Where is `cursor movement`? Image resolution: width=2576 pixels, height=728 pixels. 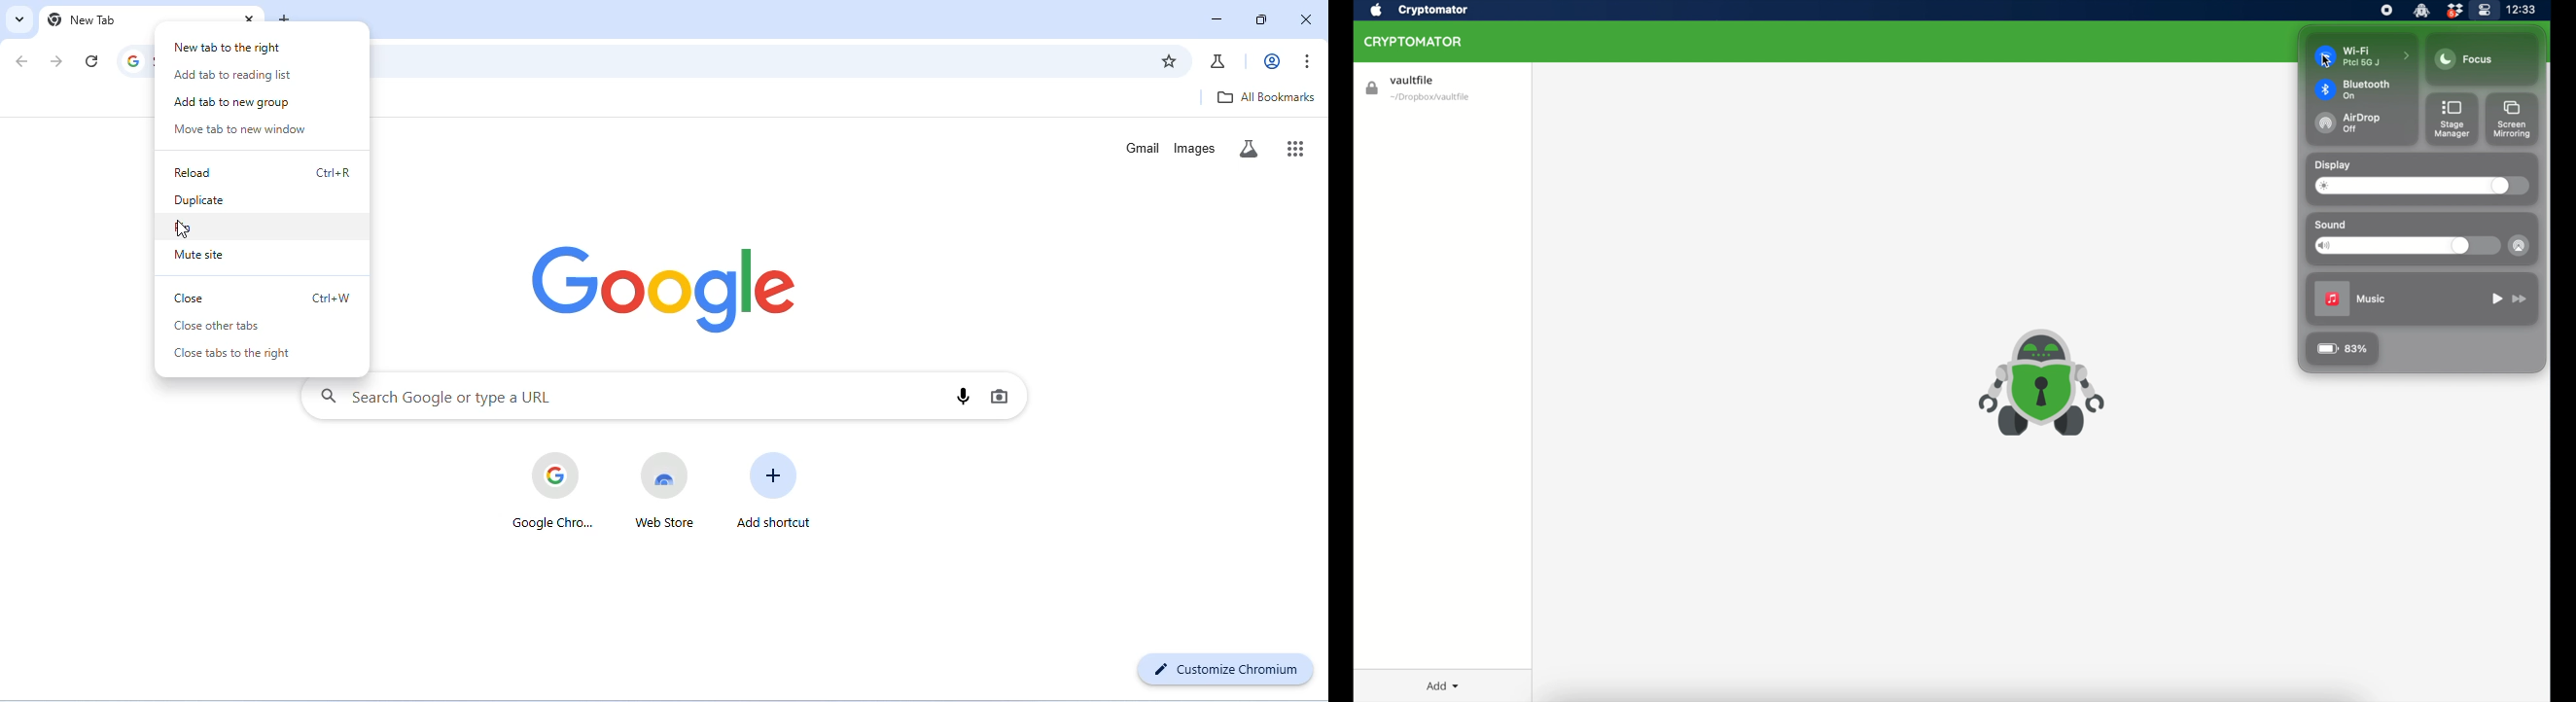
cursor movement is located at coordinates (185, 228).